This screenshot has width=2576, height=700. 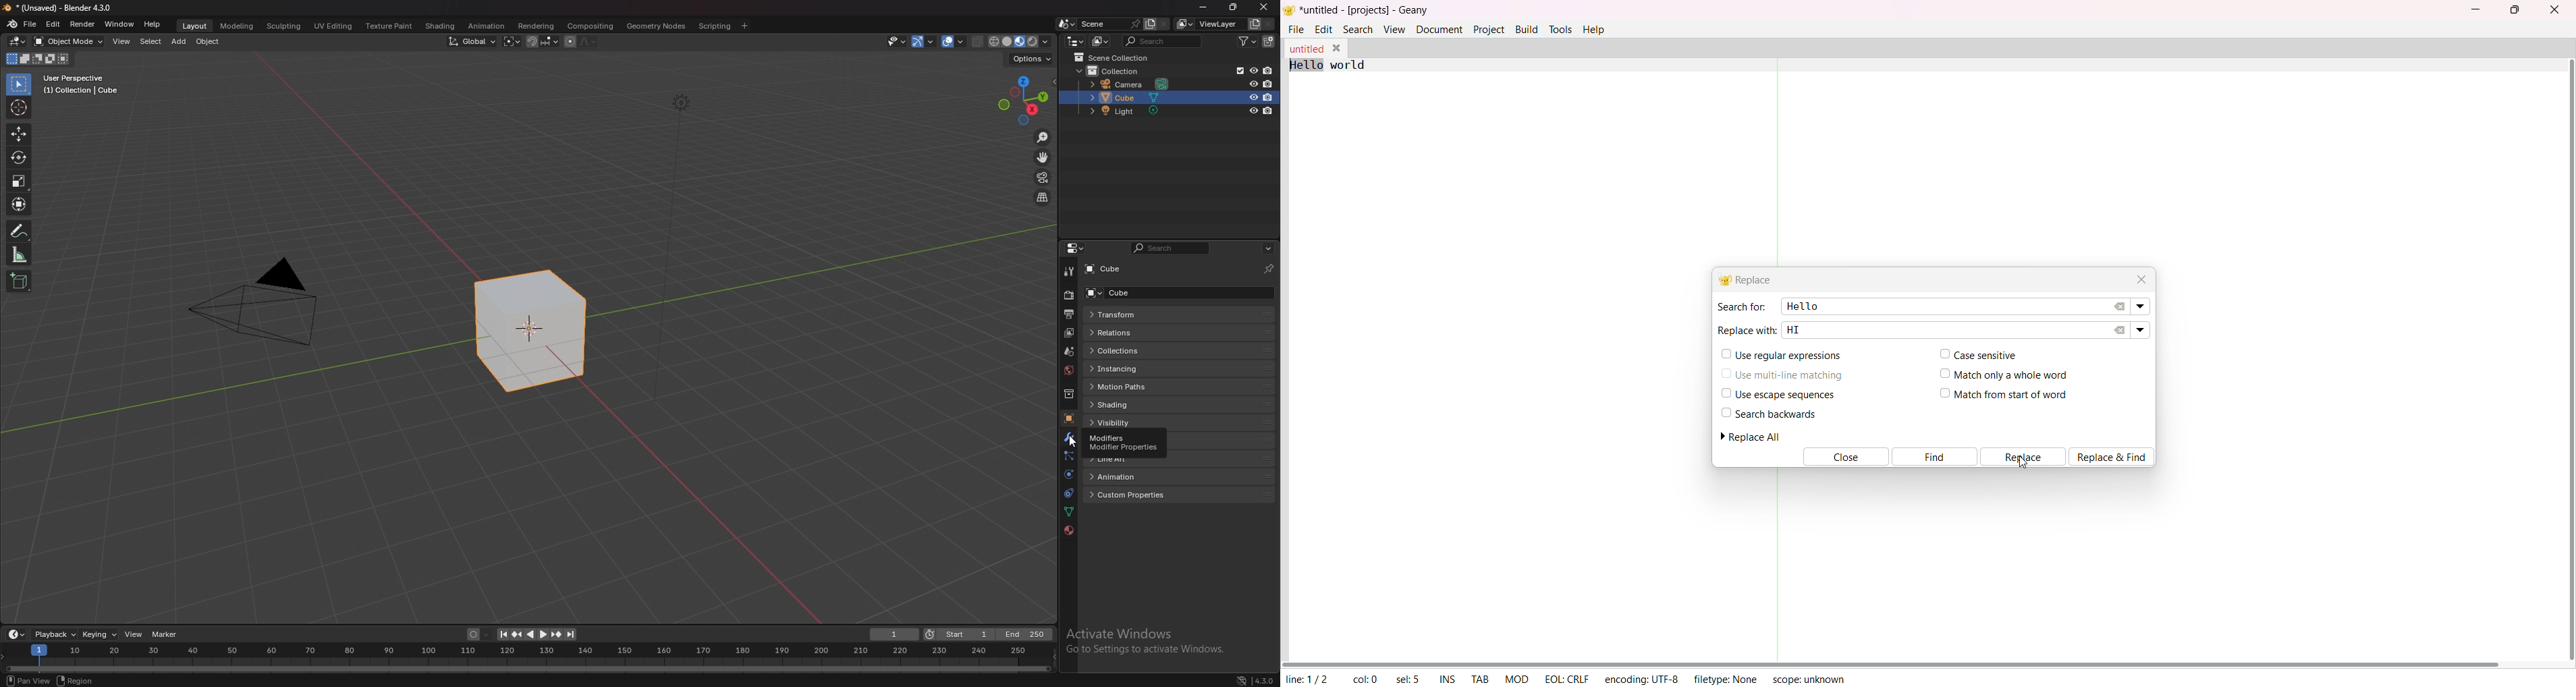 I want to click on proportional editing object, so click(x=570, y=42).